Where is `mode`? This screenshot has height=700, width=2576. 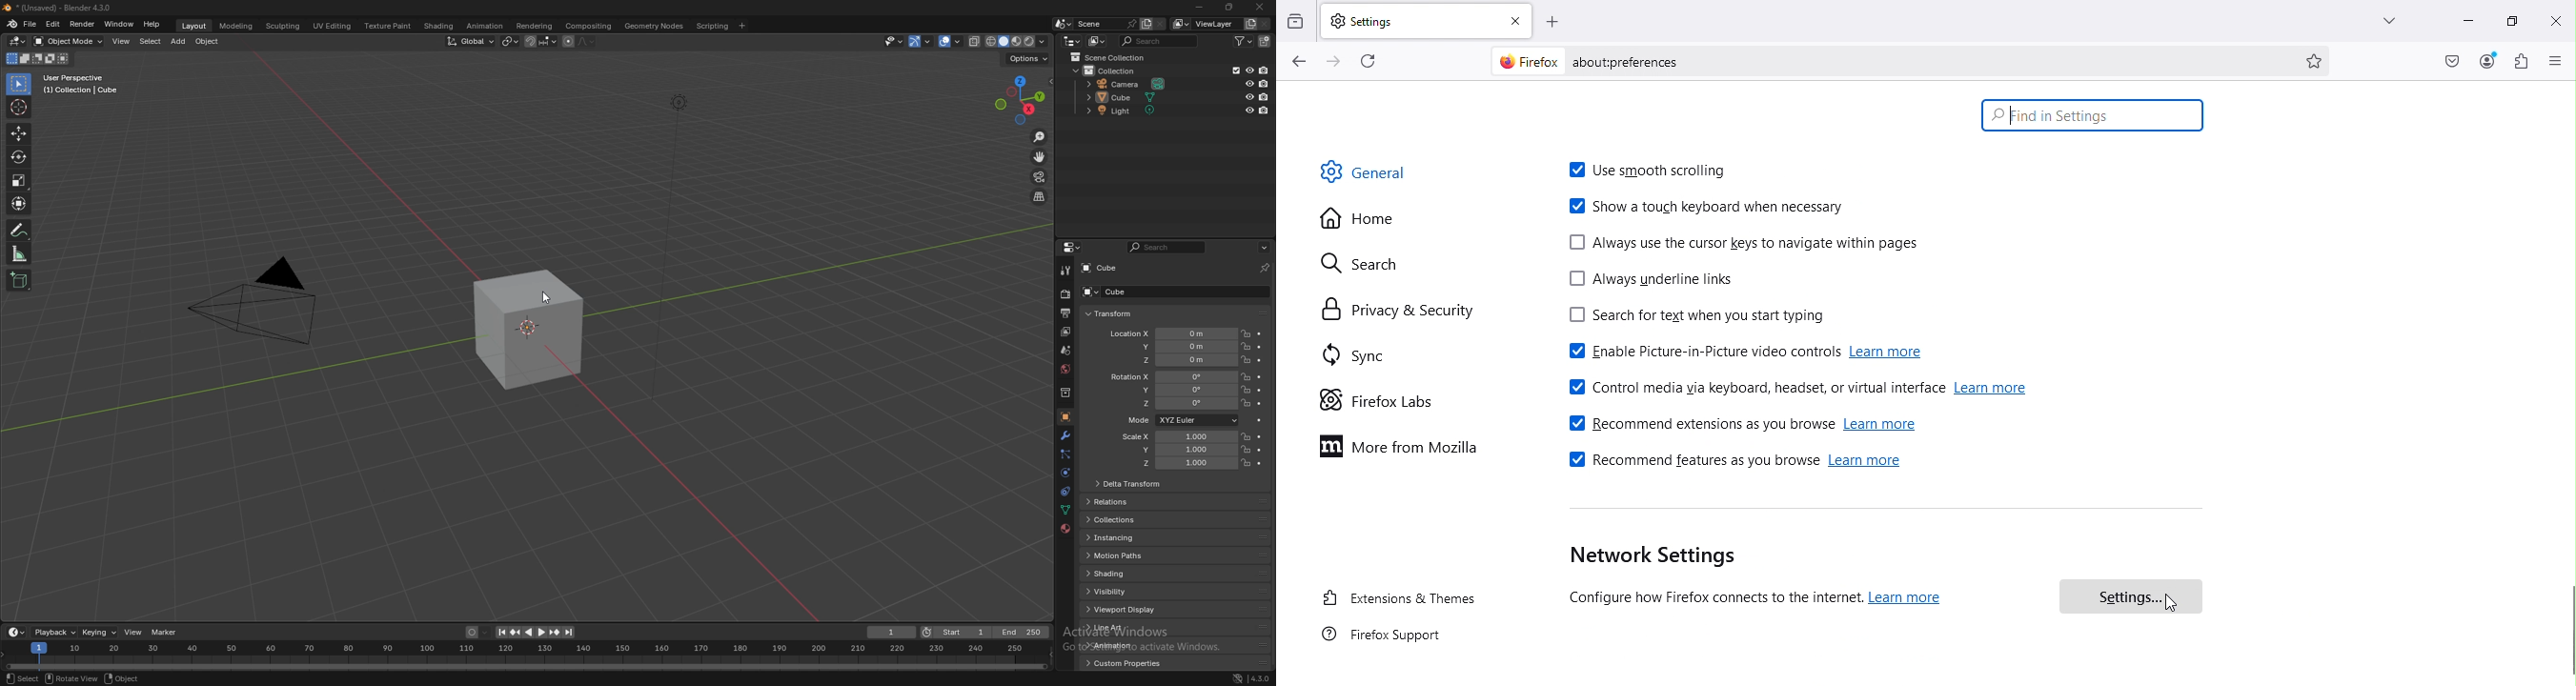 mode is located at coordinates (39, 58).